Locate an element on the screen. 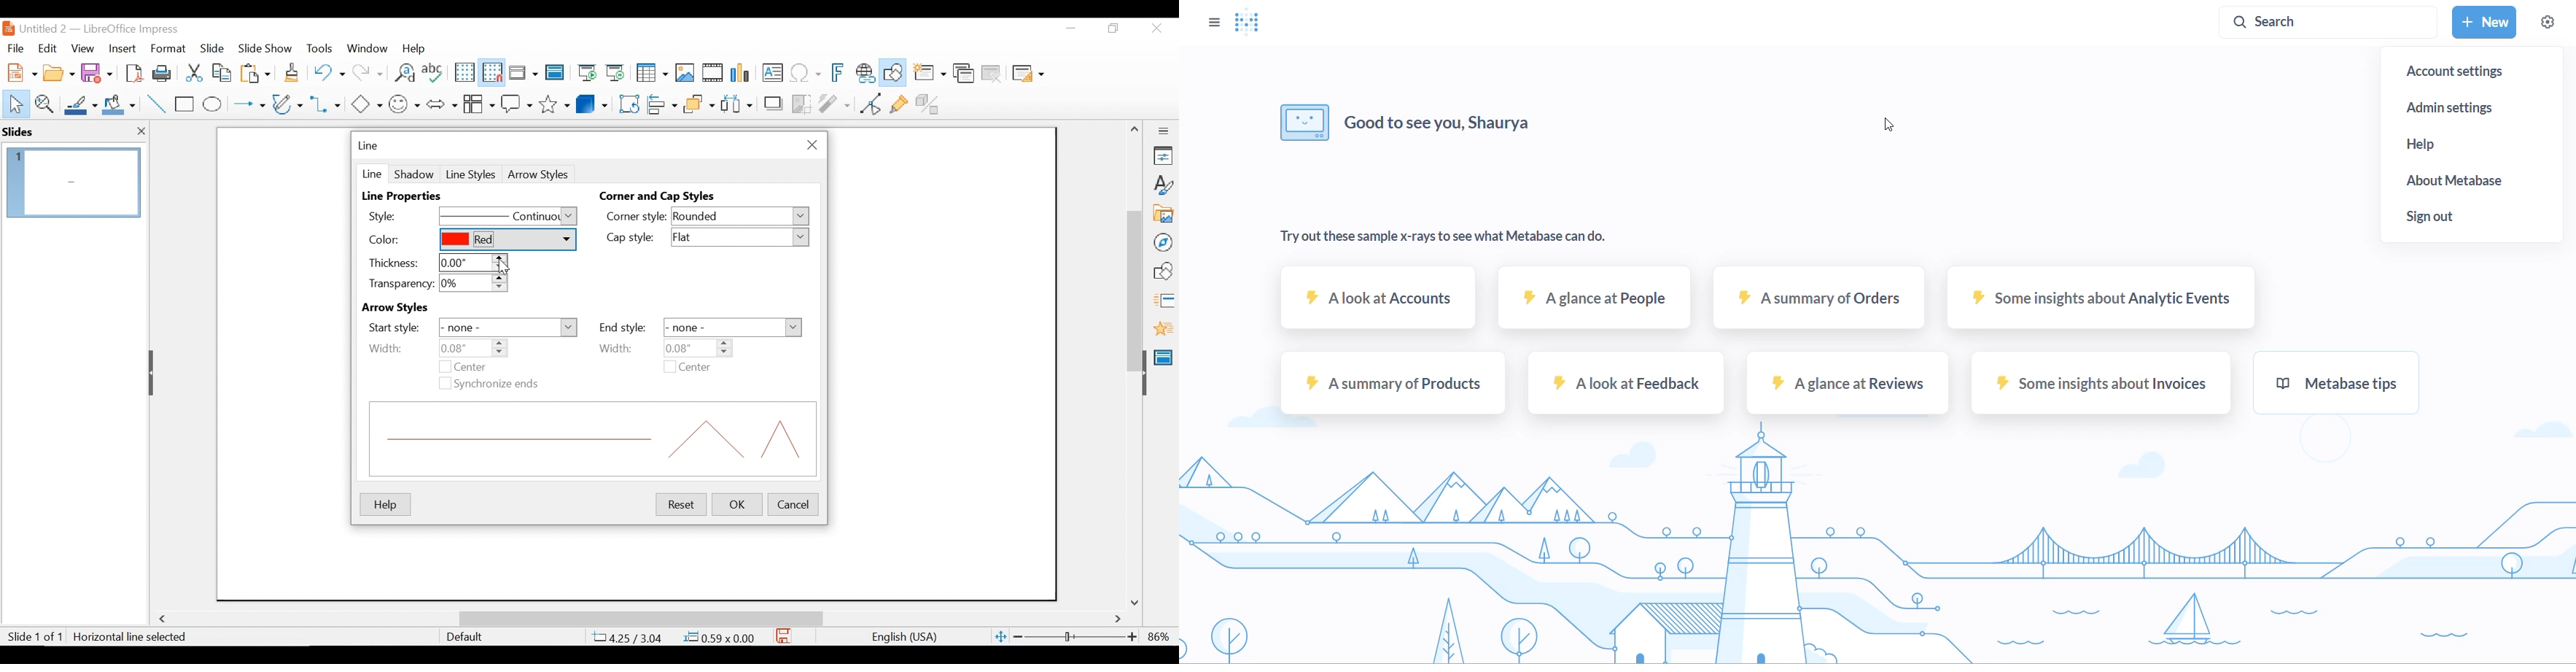 The image size is (2576, 672). Basic Shapes is located at coordinates (366, 103).